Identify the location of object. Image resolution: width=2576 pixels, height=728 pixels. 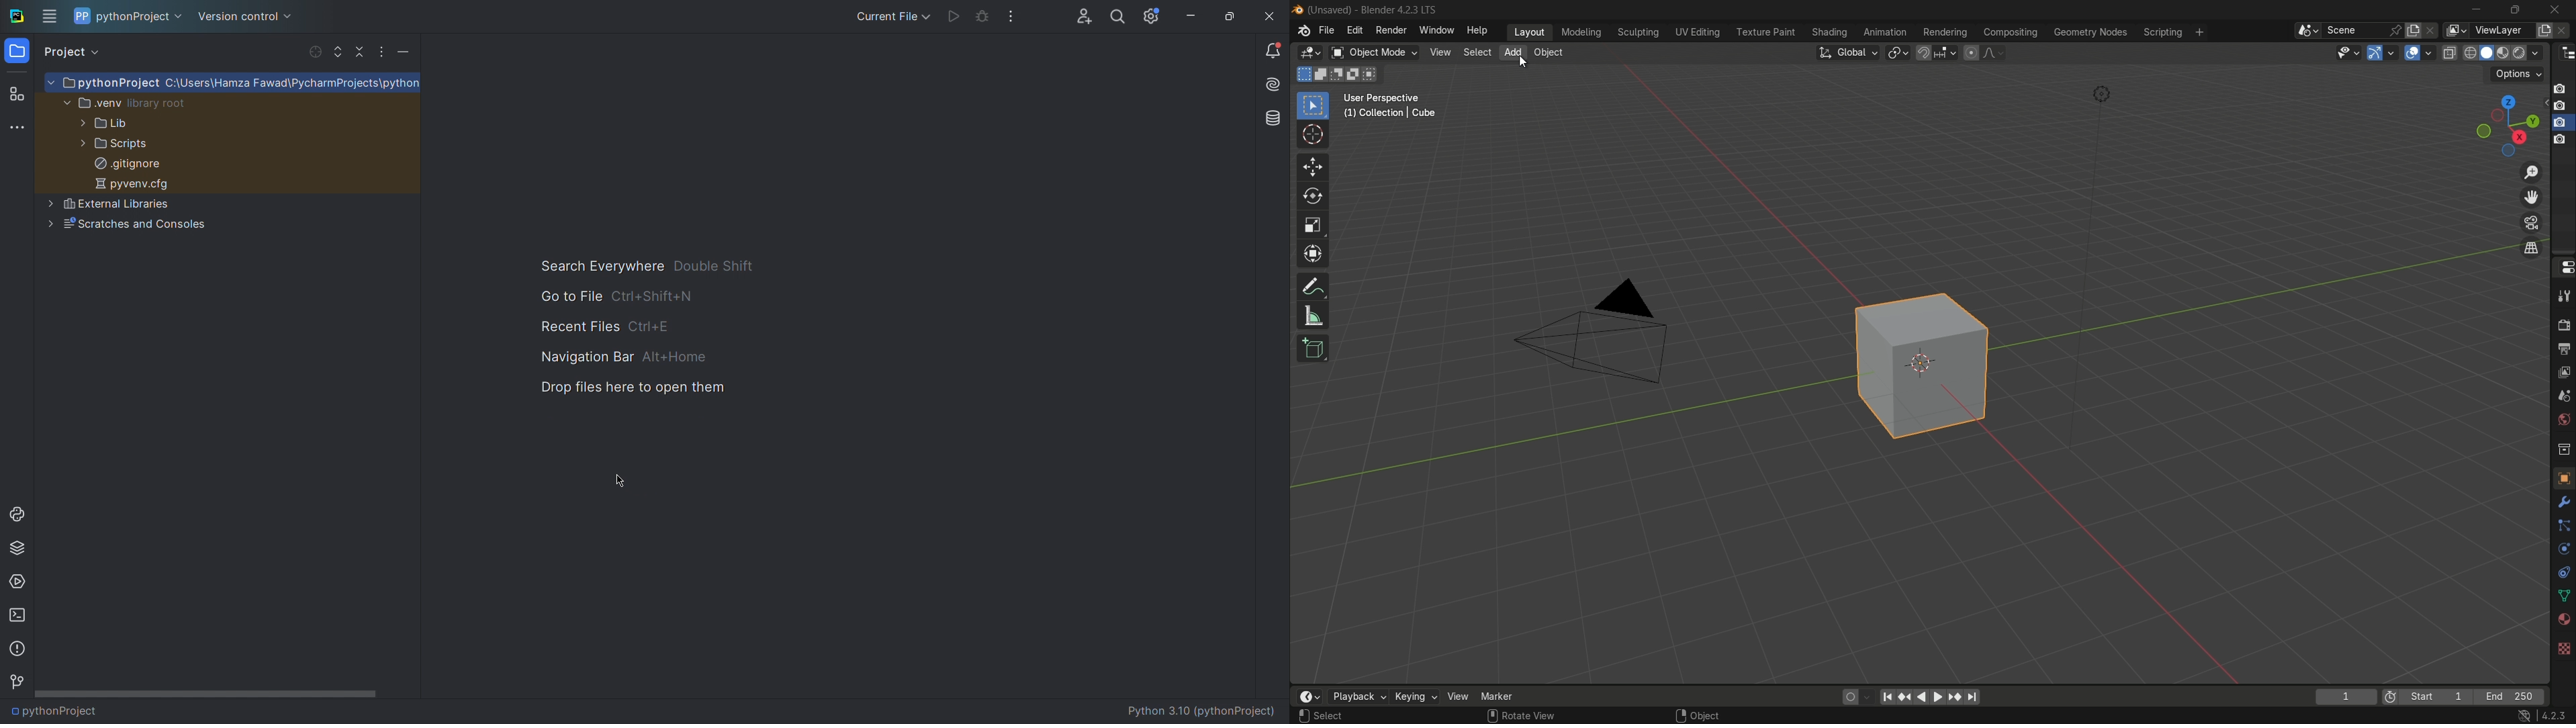
(2564, 477).